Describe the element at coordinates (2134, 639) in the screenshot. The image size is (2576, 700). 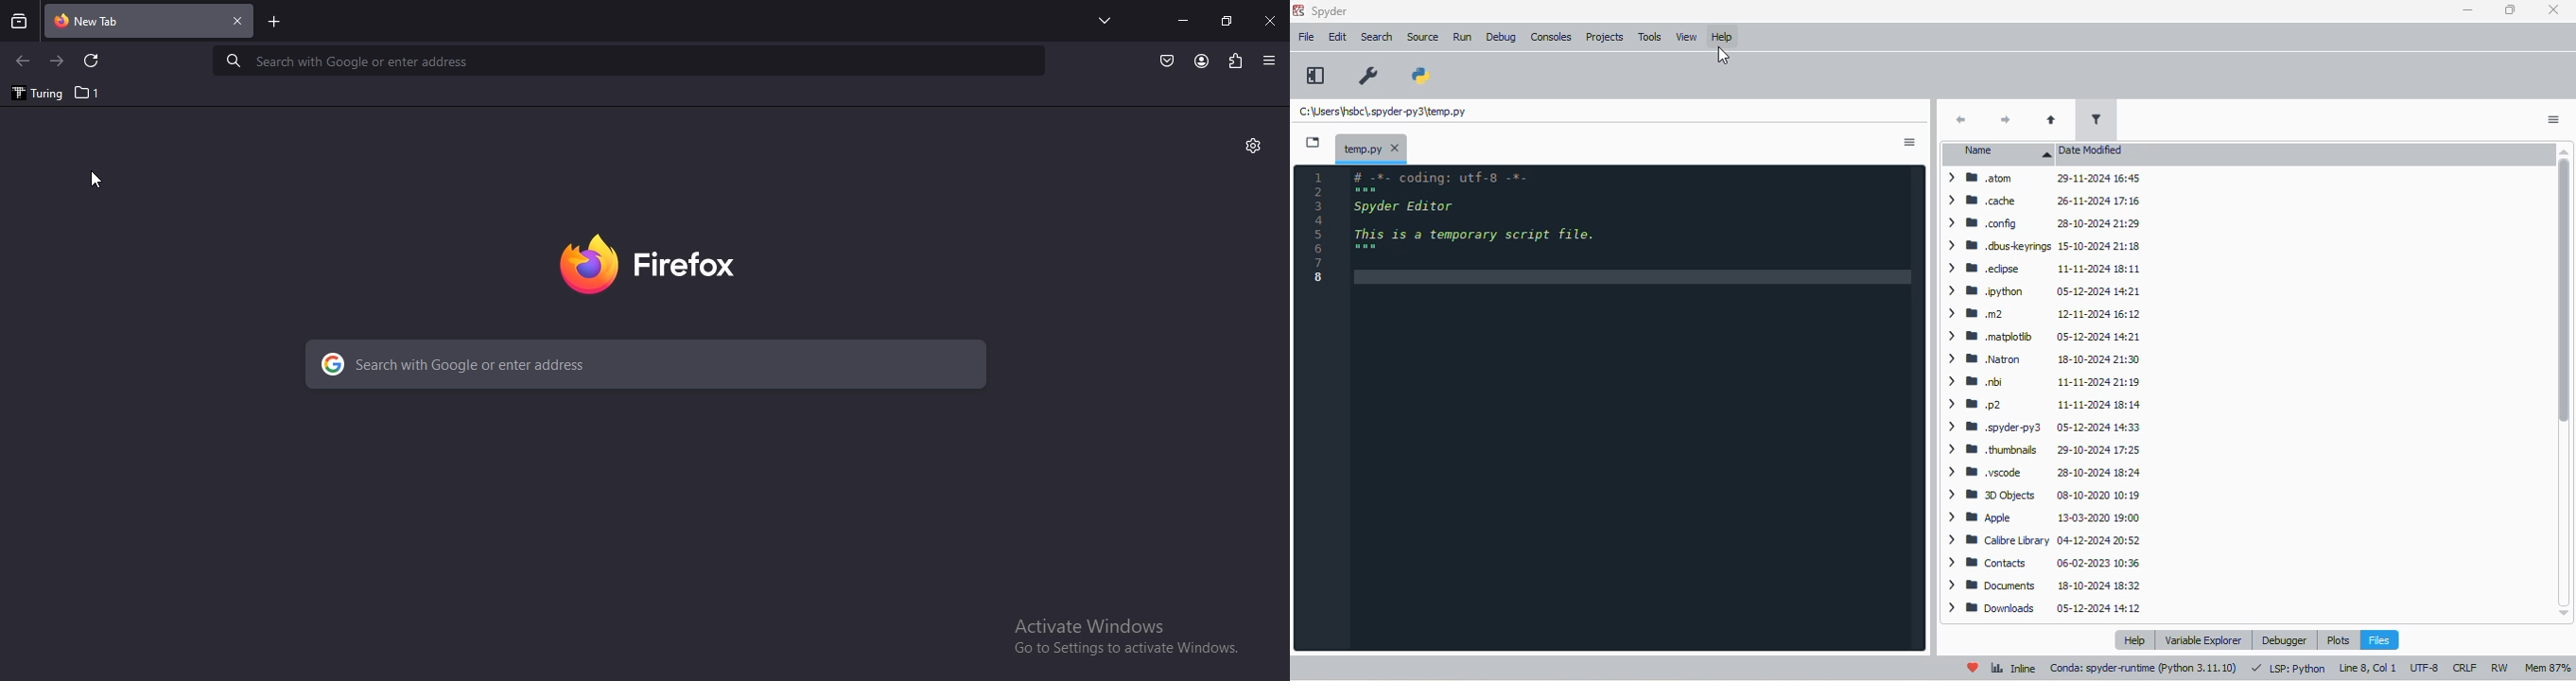
I see `help` at that location.